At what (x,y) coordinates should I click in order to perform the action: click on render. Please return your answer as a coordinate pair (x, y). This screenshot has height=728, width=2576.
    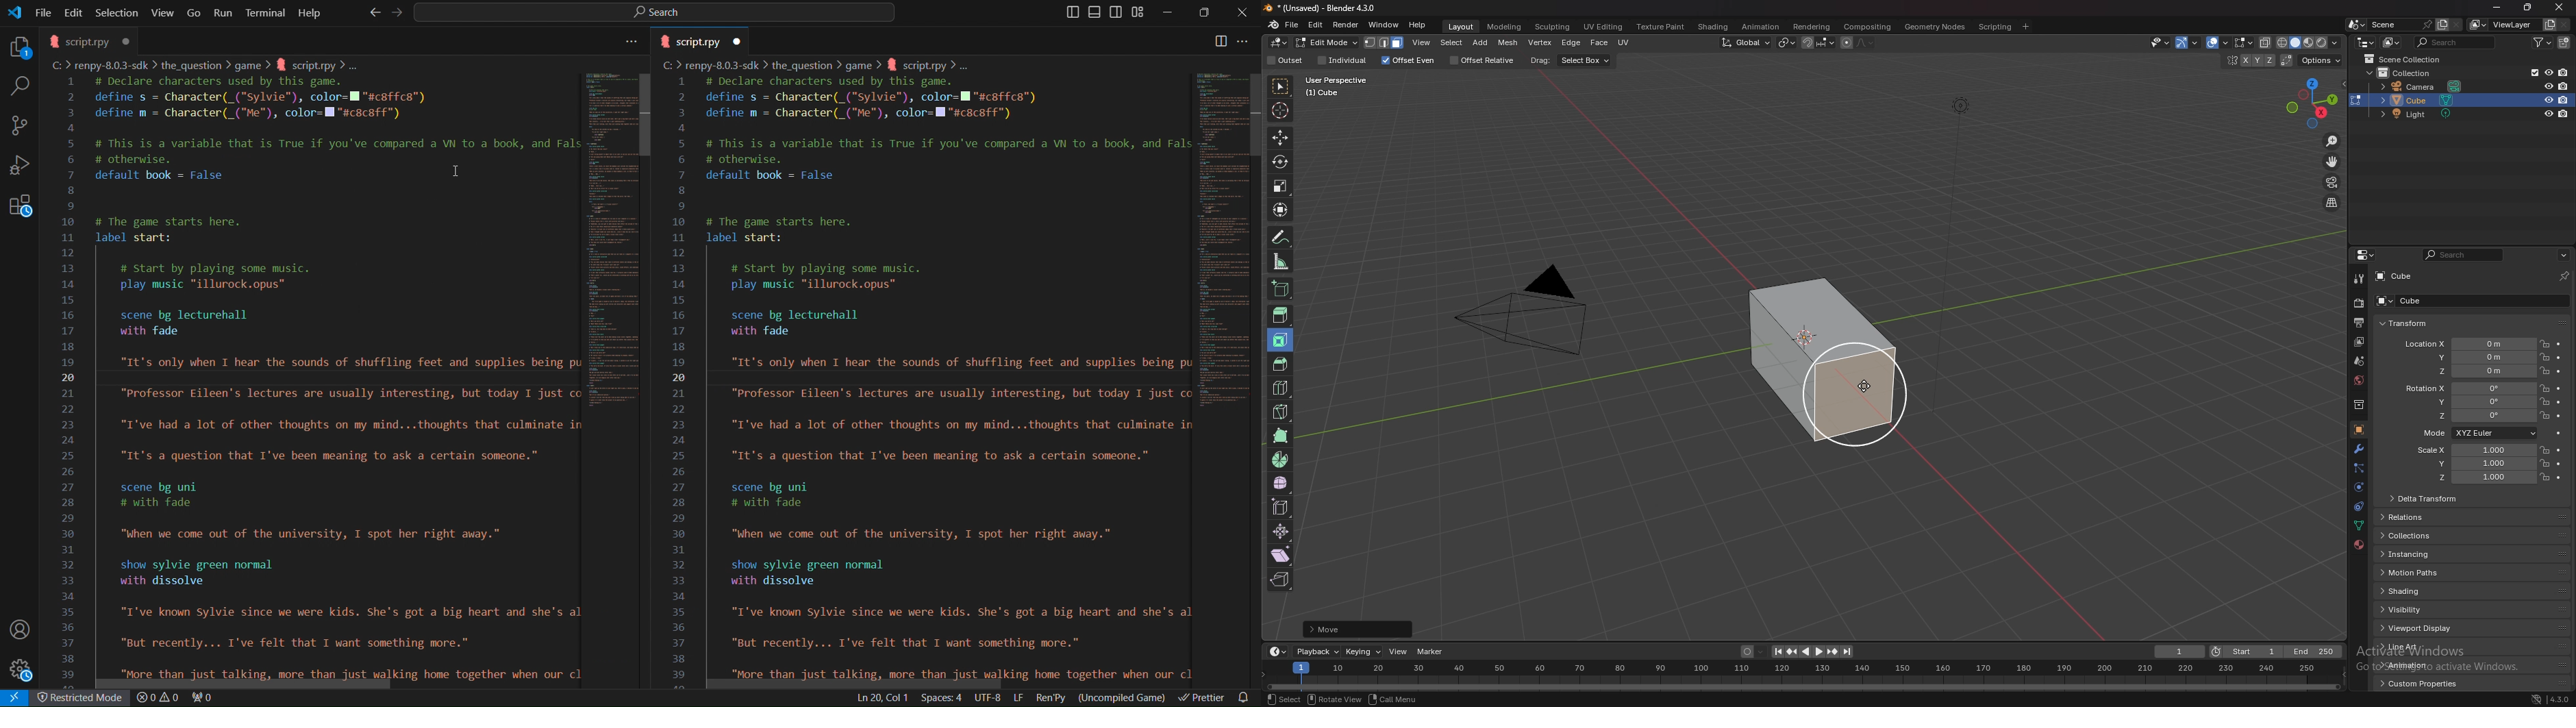
    Looking at the image, I should click on (2358, 303).